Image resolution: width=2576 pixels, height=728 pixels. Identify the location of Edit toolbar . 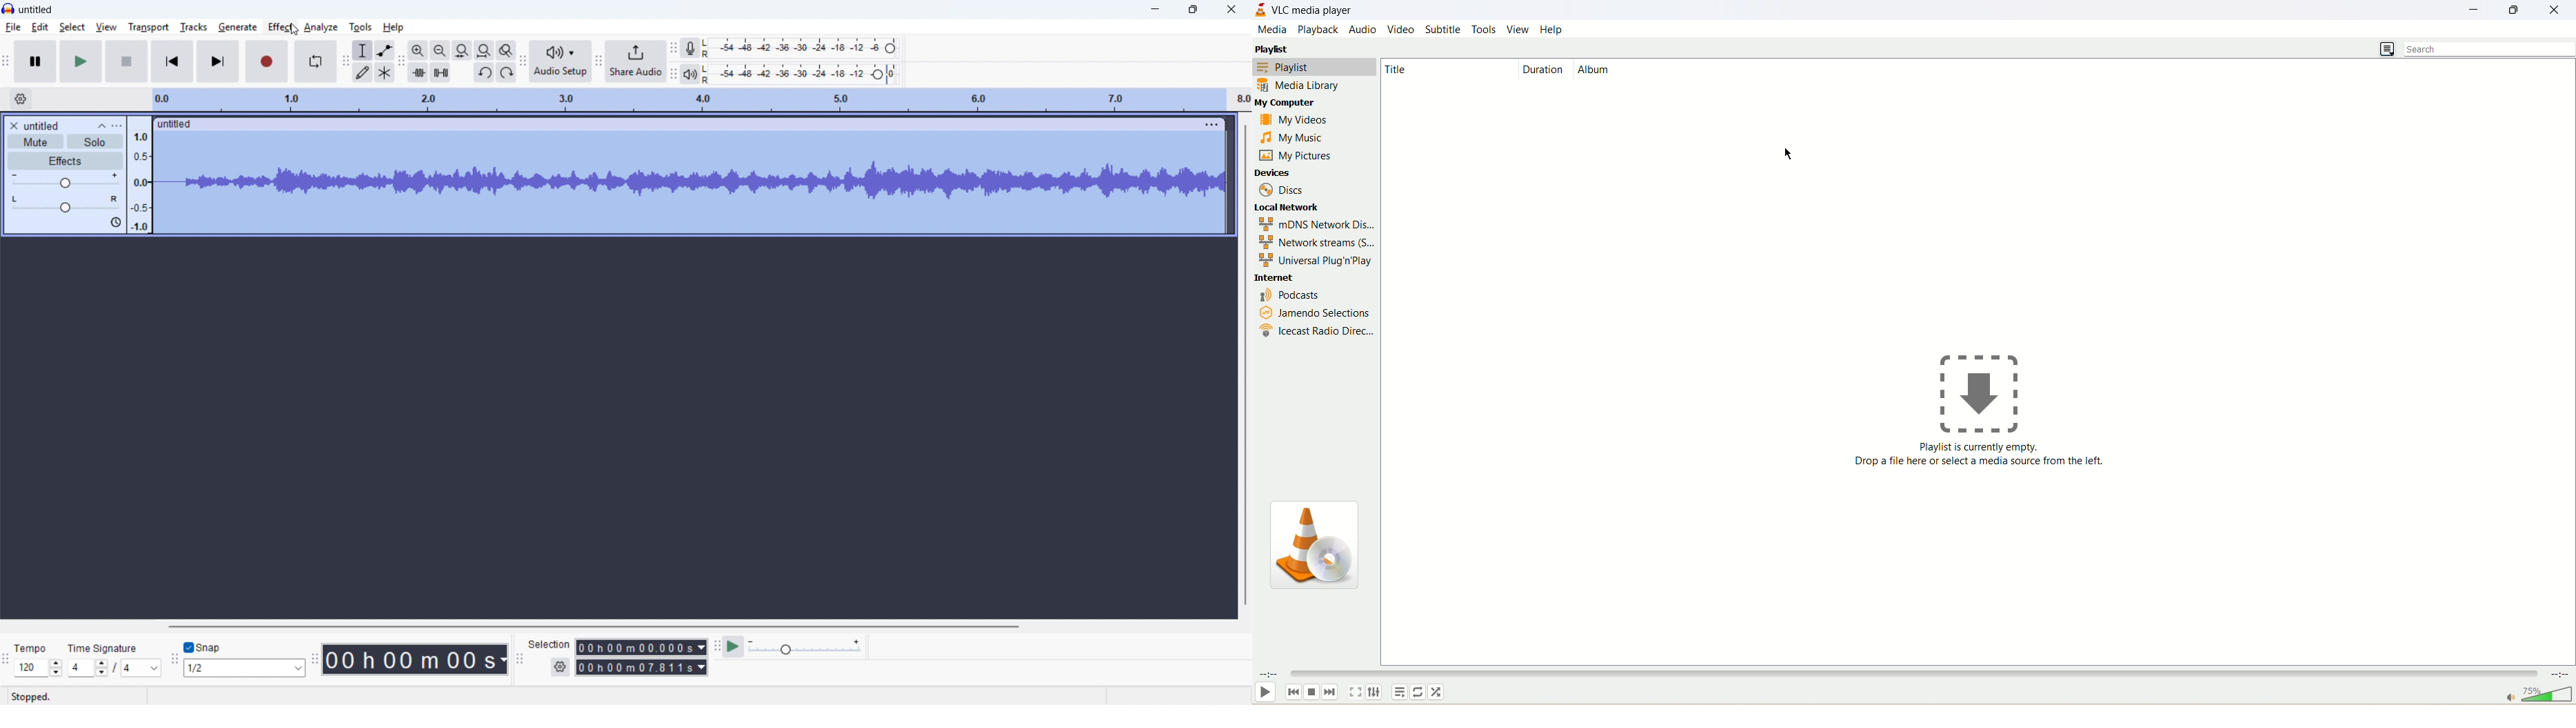
(401, 63).